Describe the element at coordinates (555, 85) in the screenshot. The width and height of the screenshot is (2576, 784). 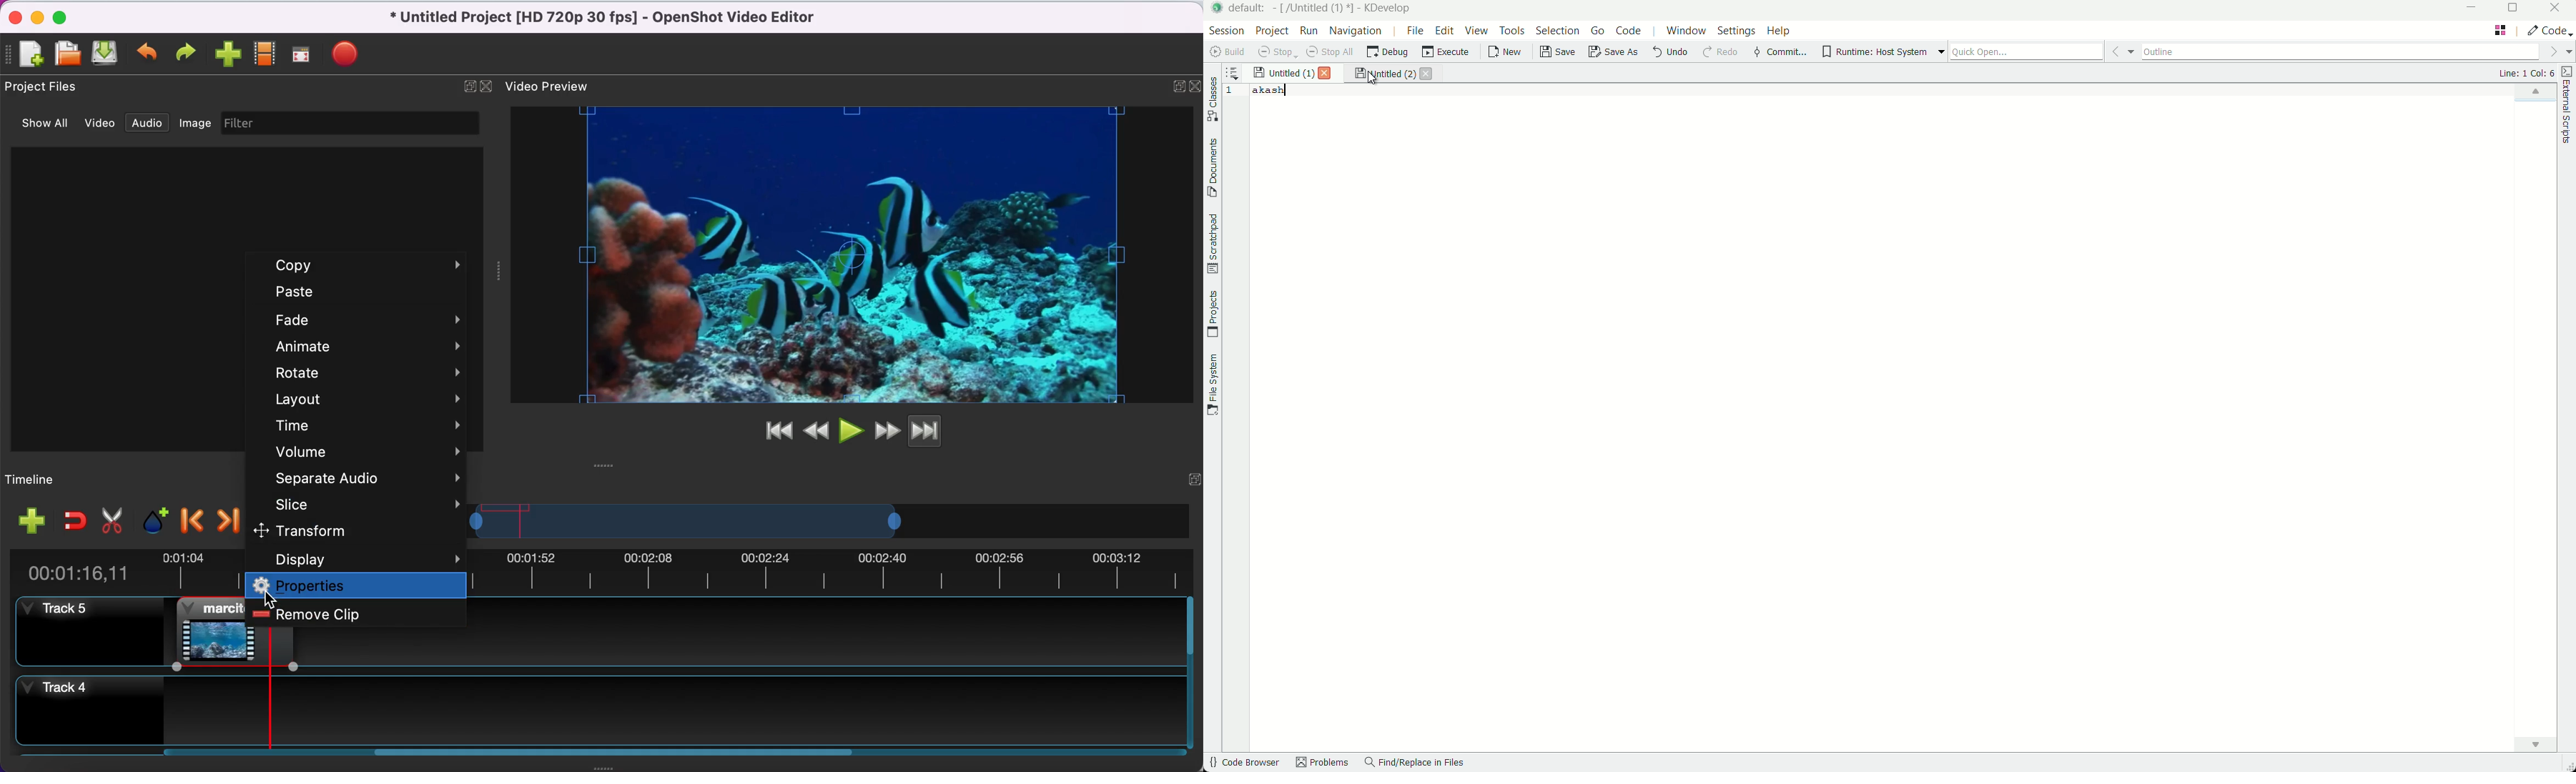
I see `video preview` at that location.